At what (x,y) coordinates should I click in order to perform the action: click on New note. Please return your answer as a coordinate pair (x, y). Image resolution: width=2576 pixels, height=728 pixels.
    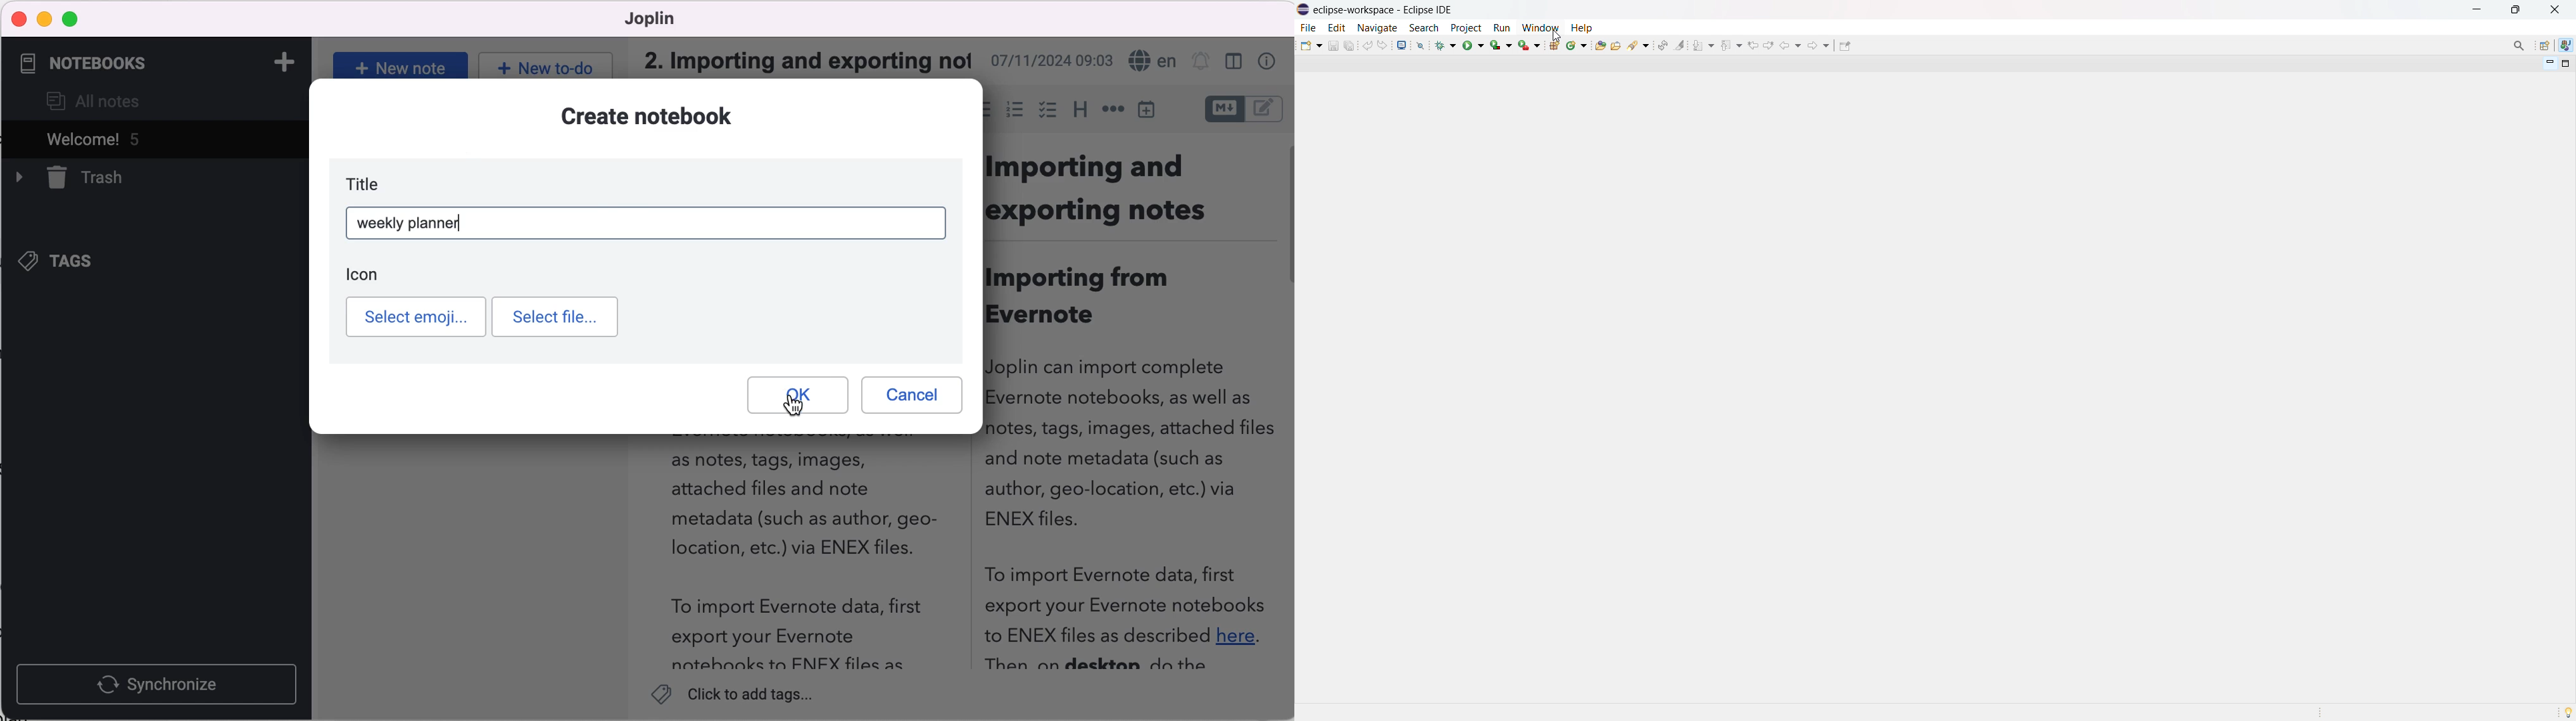
    Looking at the image, I should click on (398, 67).